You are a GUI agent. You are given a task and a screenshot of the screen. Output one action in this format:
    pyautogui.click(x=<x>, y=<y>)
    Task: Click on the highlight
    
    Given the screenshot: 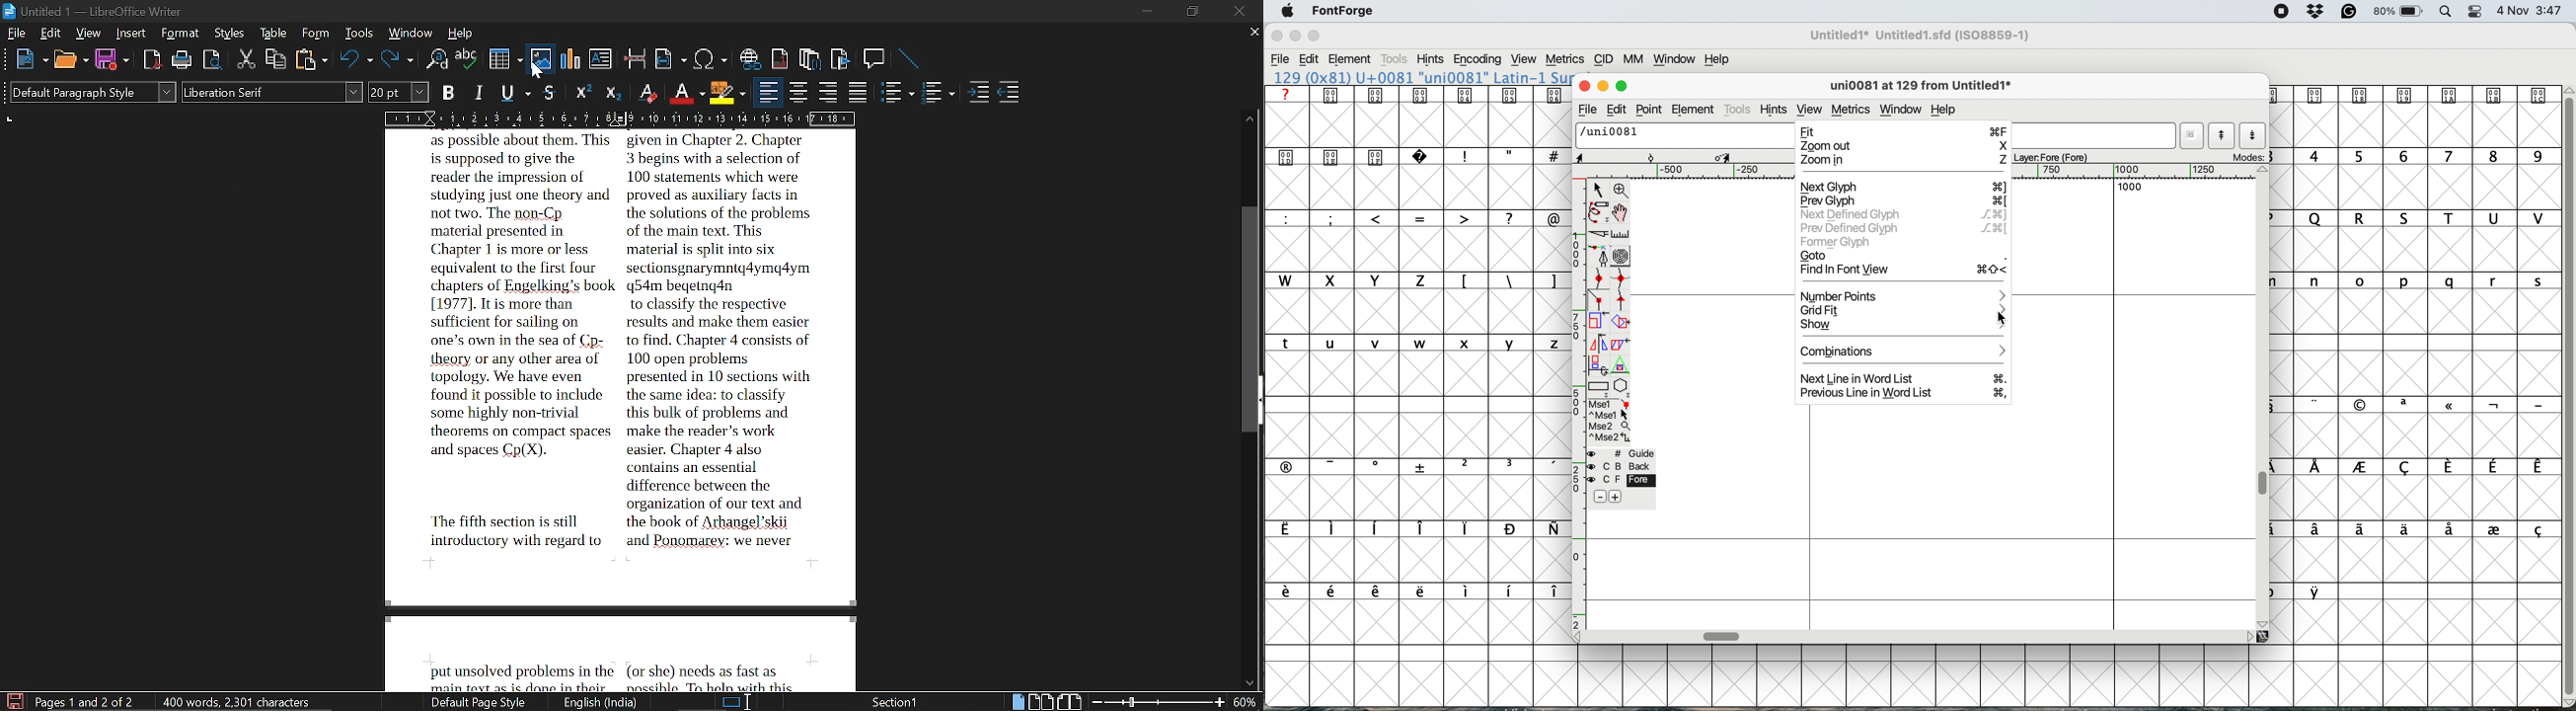 What is the action you would take?
    pyautogui.click(x=728, y=93)
    